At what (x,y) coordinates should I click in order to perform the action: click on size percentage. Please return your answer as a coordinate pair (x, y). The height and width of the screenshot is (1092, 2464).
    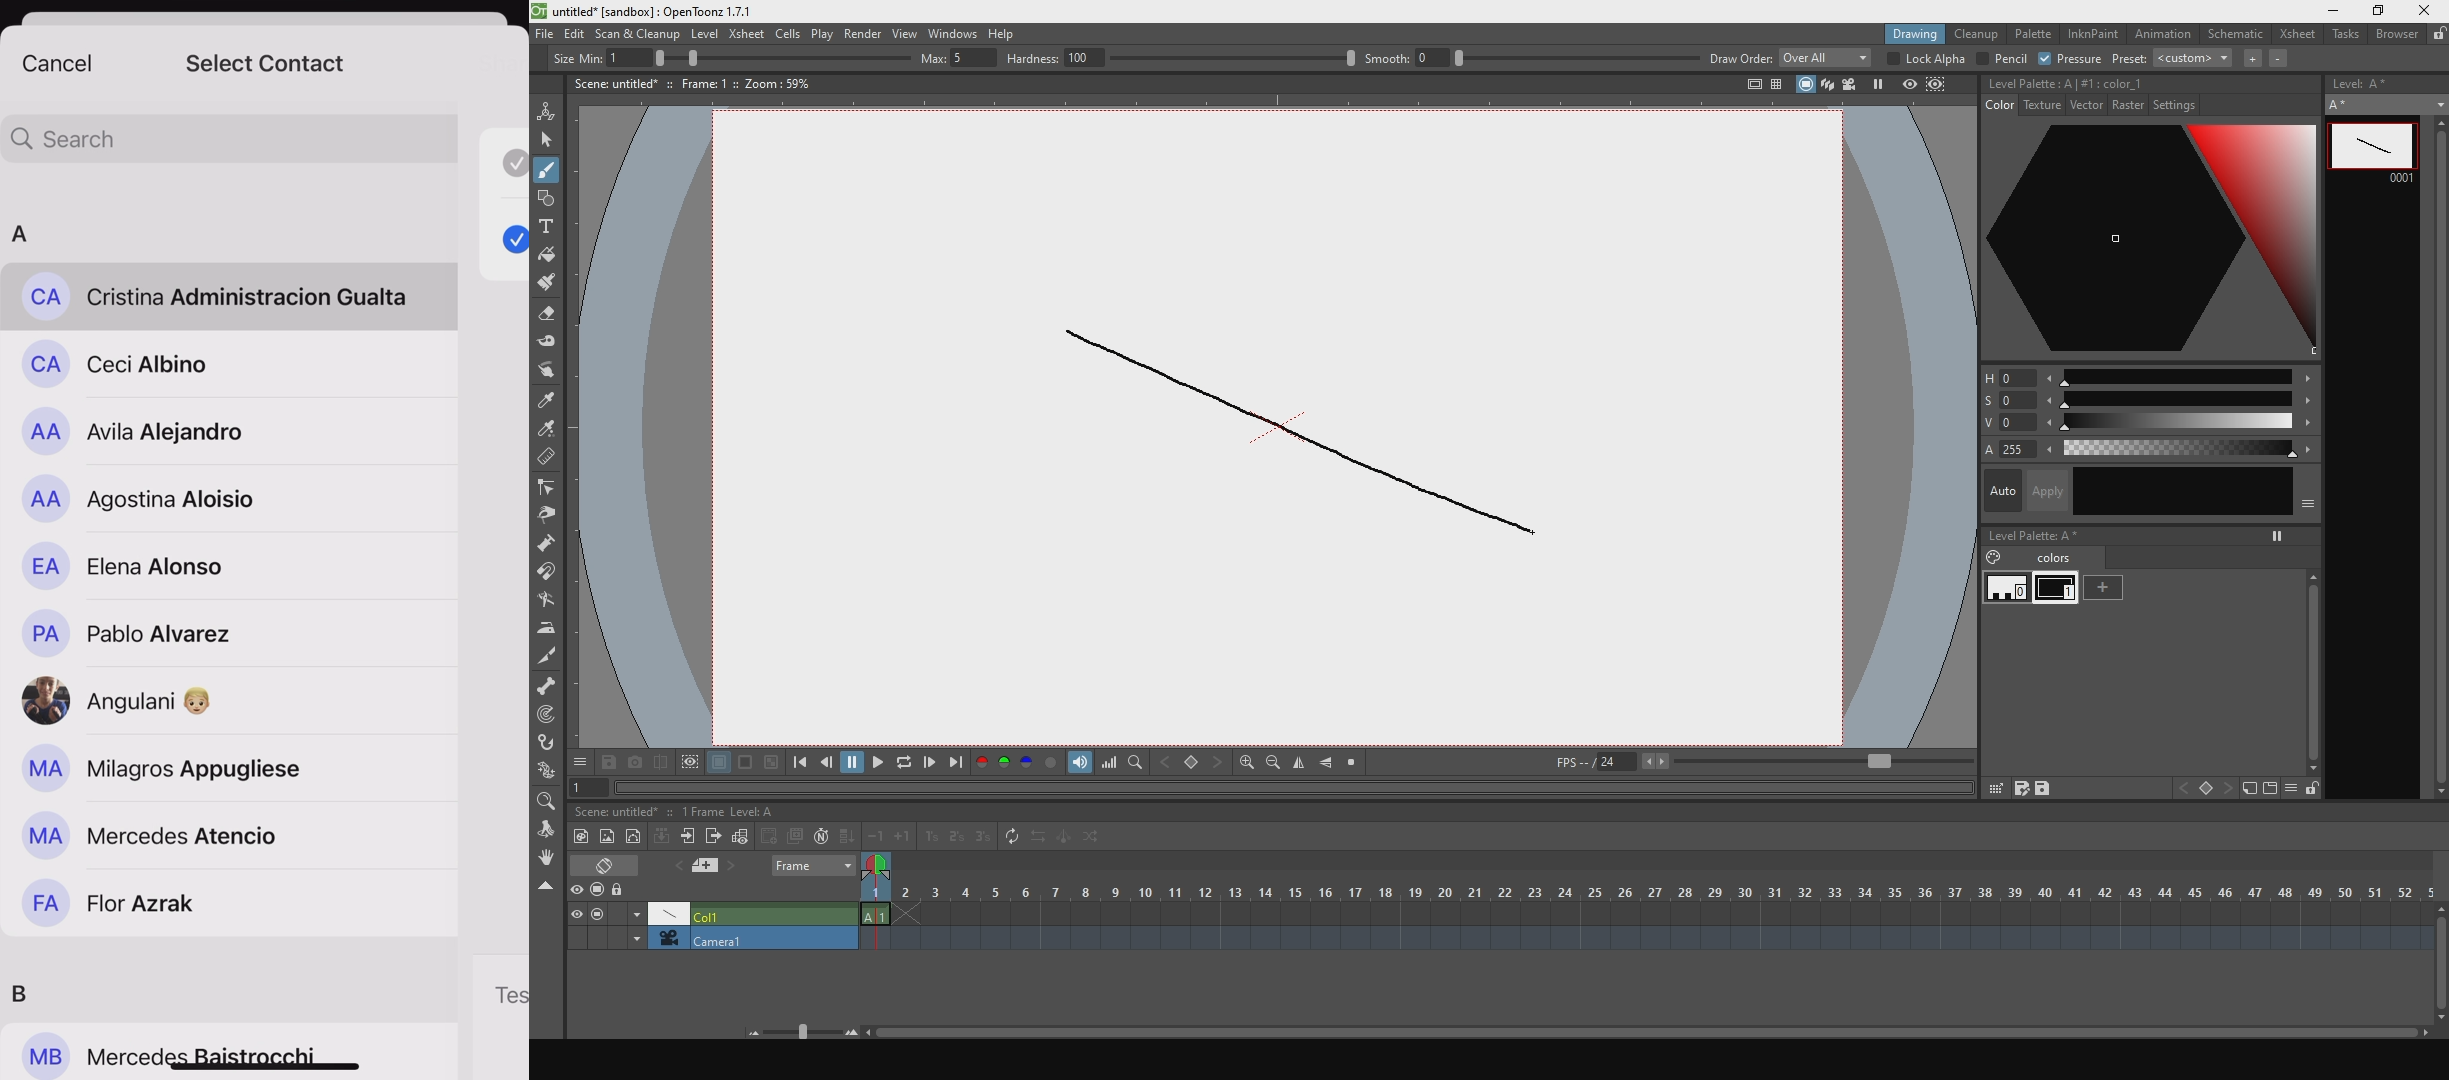
    Looking at the image, I should click on (789, 58).